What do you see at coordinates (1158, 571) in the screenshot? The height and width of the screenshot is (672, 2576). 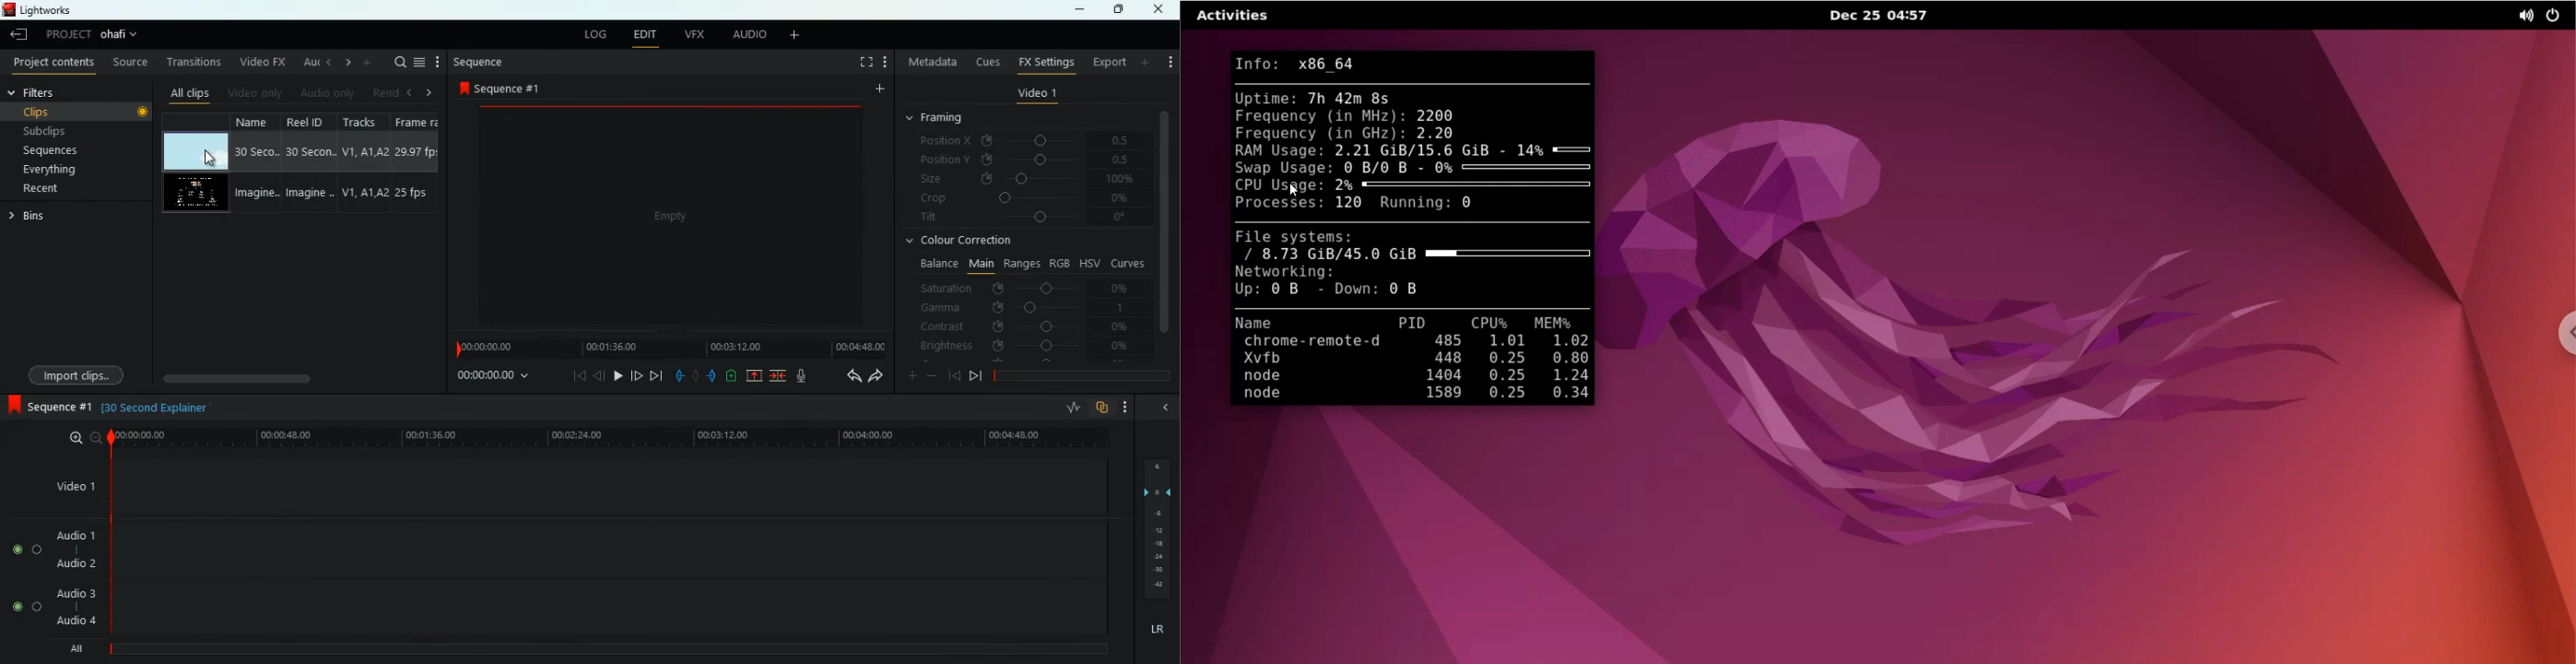 I see `` at bounding box center [1158, 571].